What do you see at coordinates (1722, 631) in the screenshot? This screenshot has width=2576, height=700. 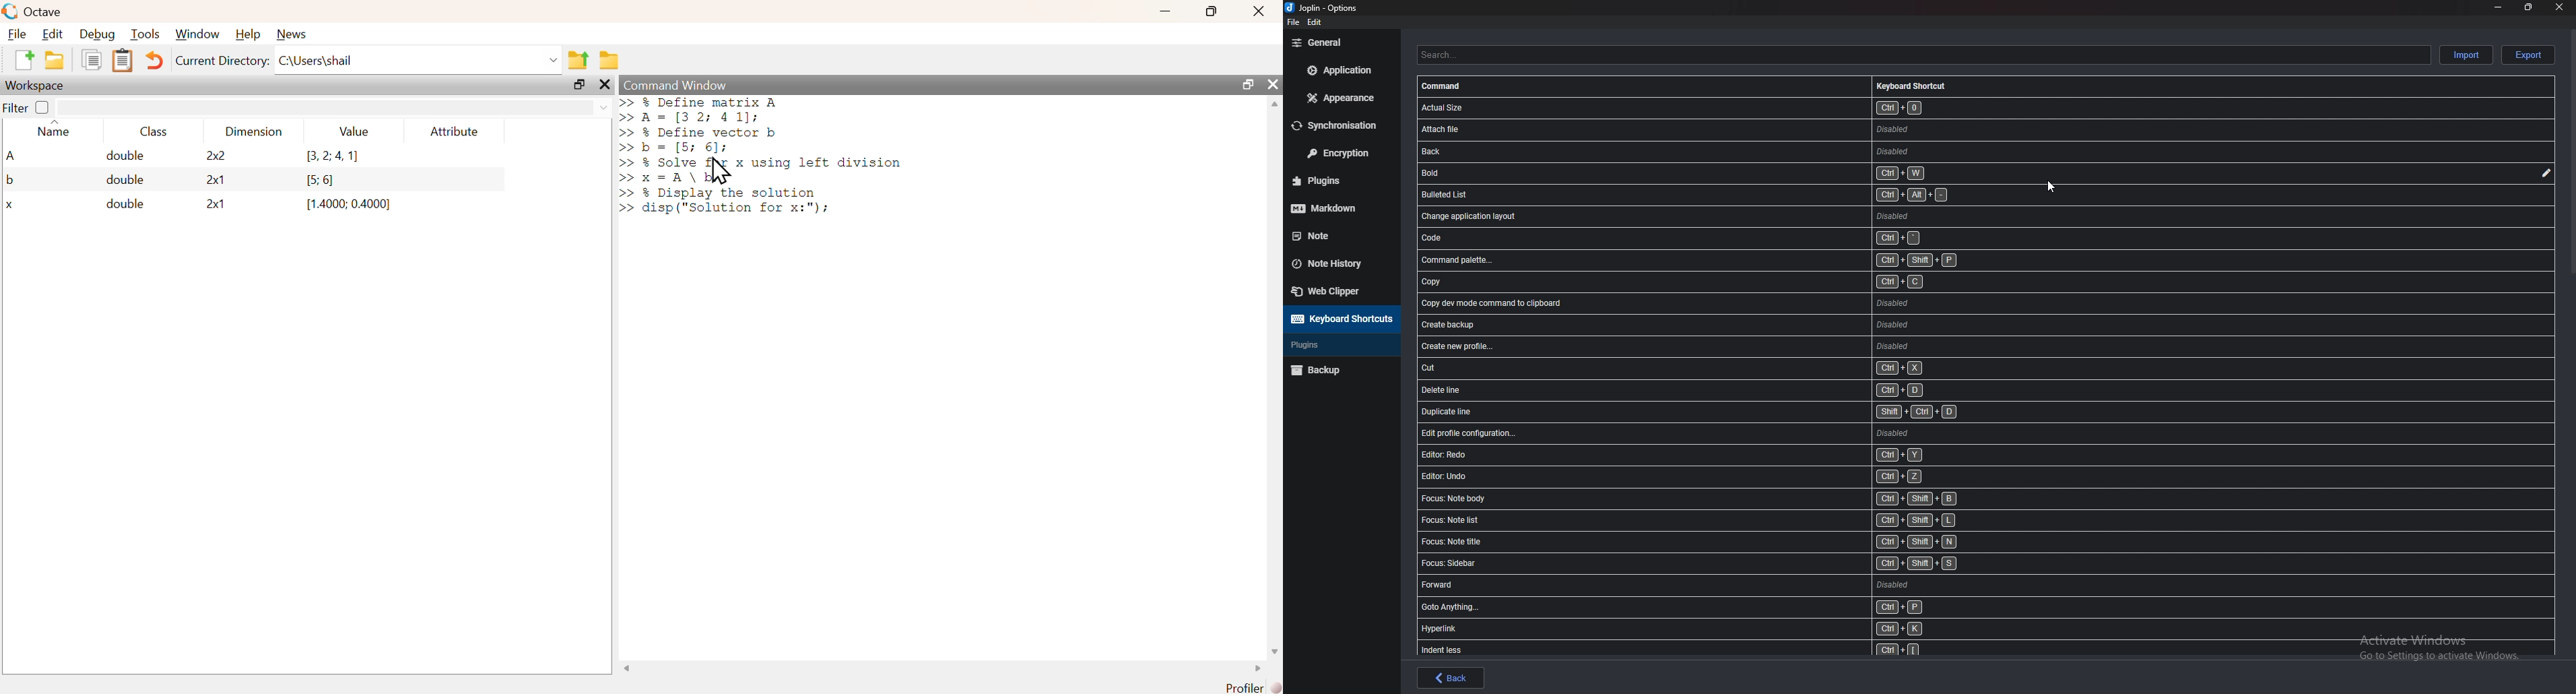 I see `shortcut` at bounding box center [1722, 631].